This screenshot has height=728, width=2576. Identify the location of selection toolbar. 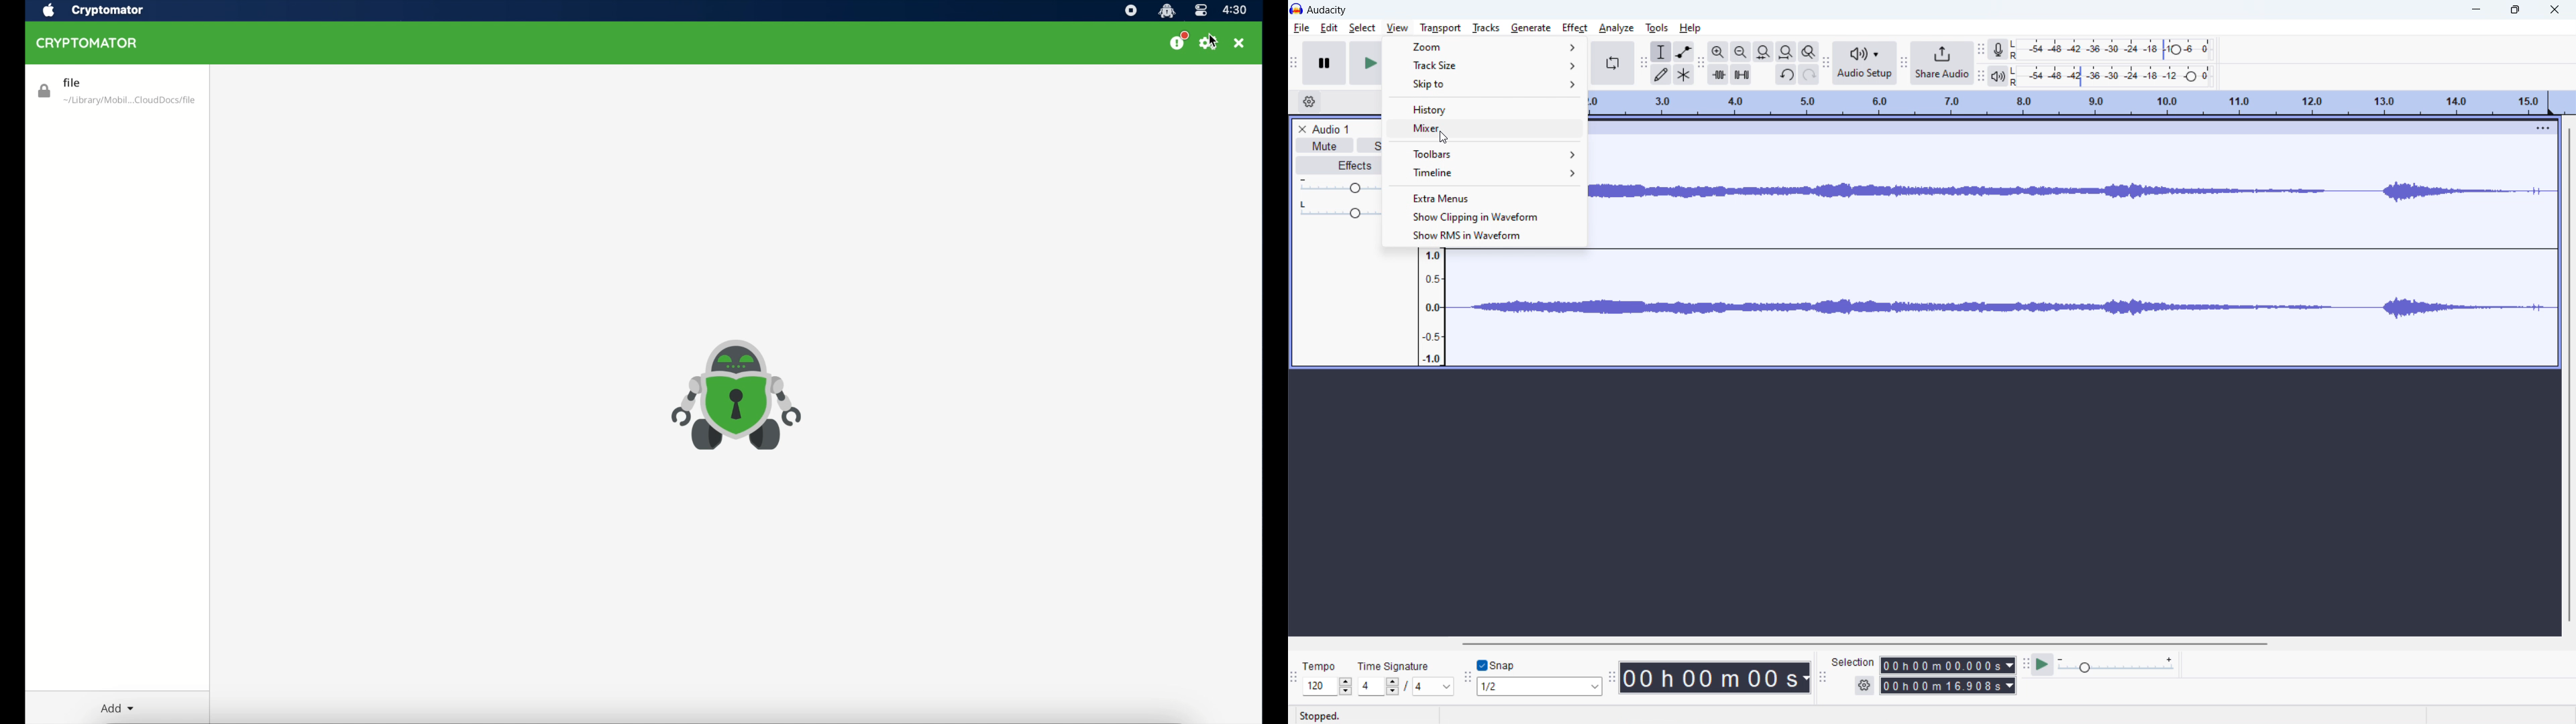
(1822, 677).